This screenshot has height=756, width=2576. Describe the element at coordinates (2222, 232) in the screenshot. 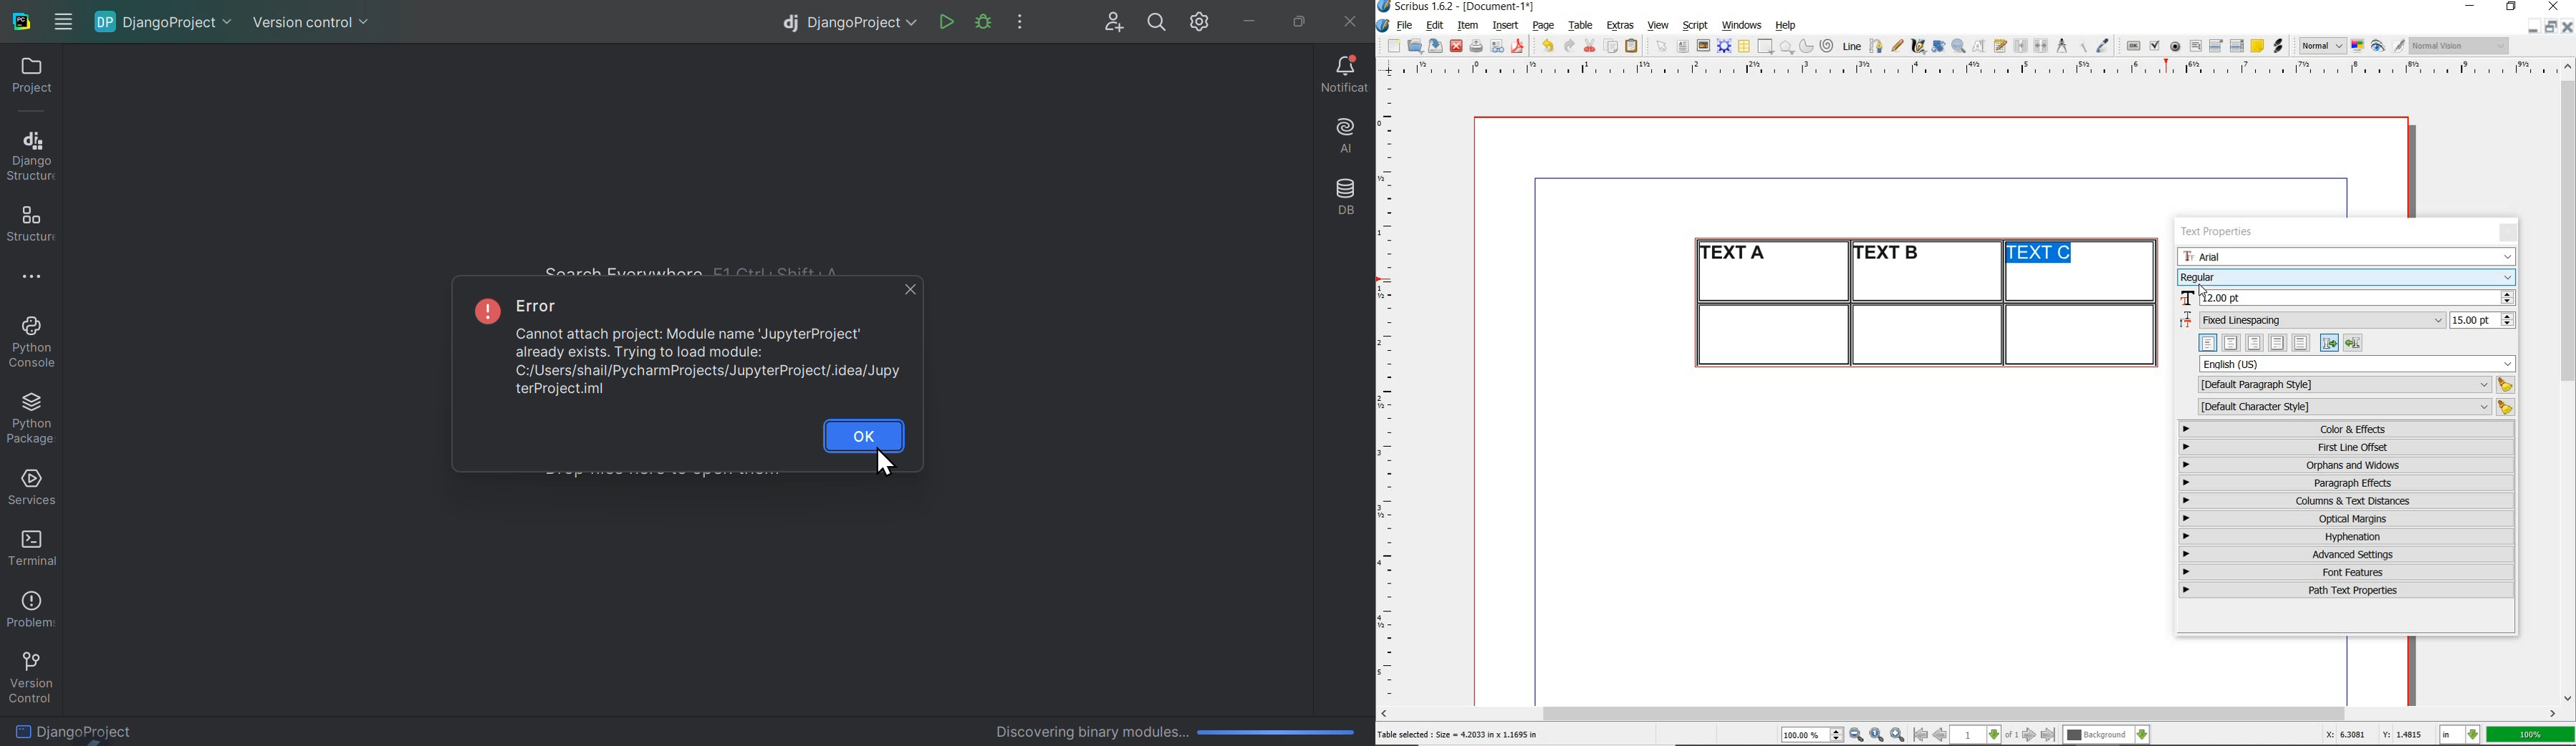

I see `text properties` at that location.